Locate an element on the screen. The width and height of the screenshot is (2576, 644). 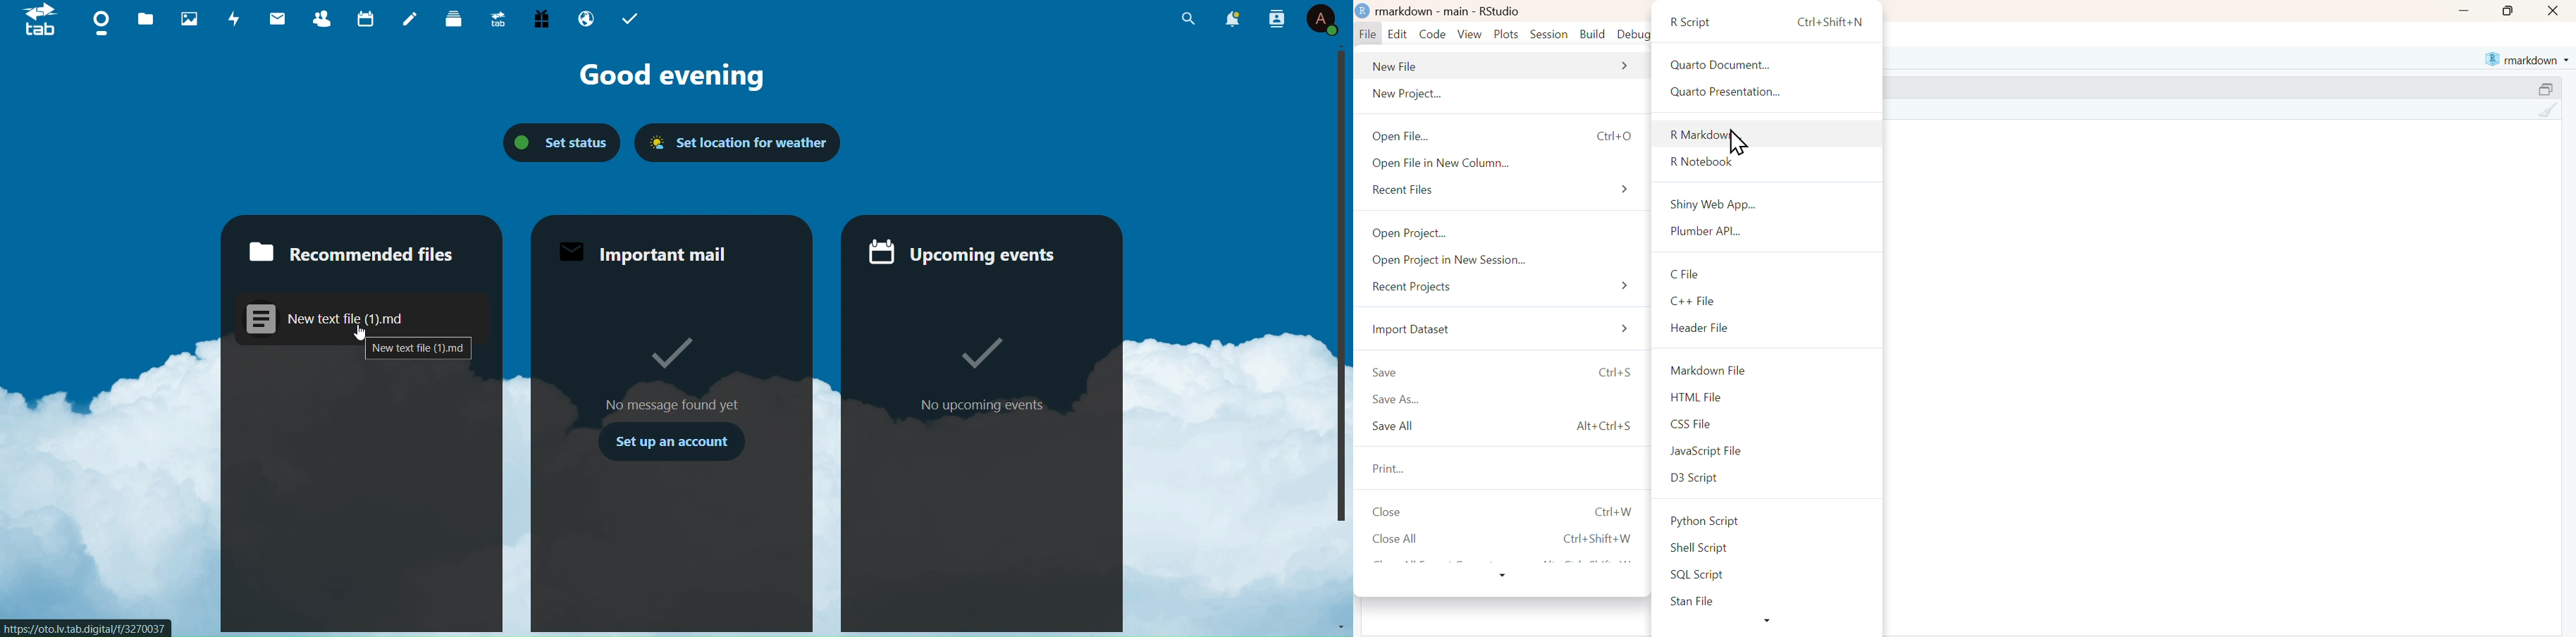
Code is located at coordinates (1432, 34).